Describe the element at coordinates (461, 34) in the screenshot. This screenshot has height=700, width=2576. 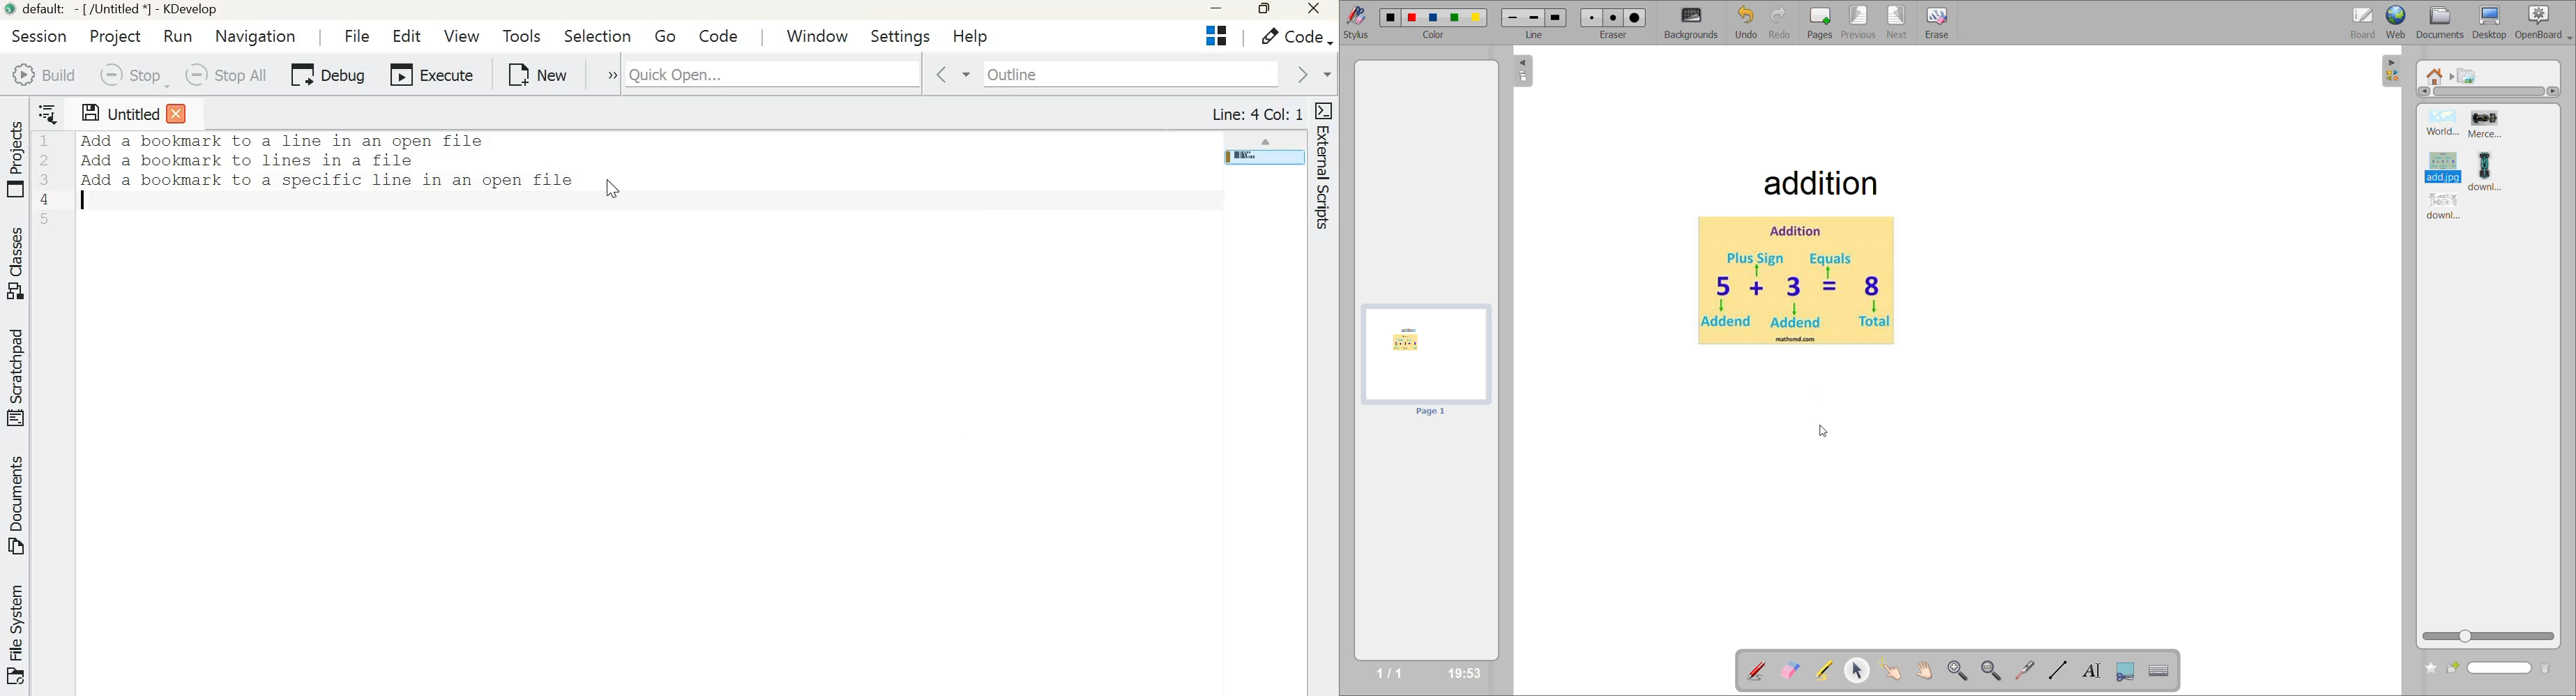
I see `View` at that location.